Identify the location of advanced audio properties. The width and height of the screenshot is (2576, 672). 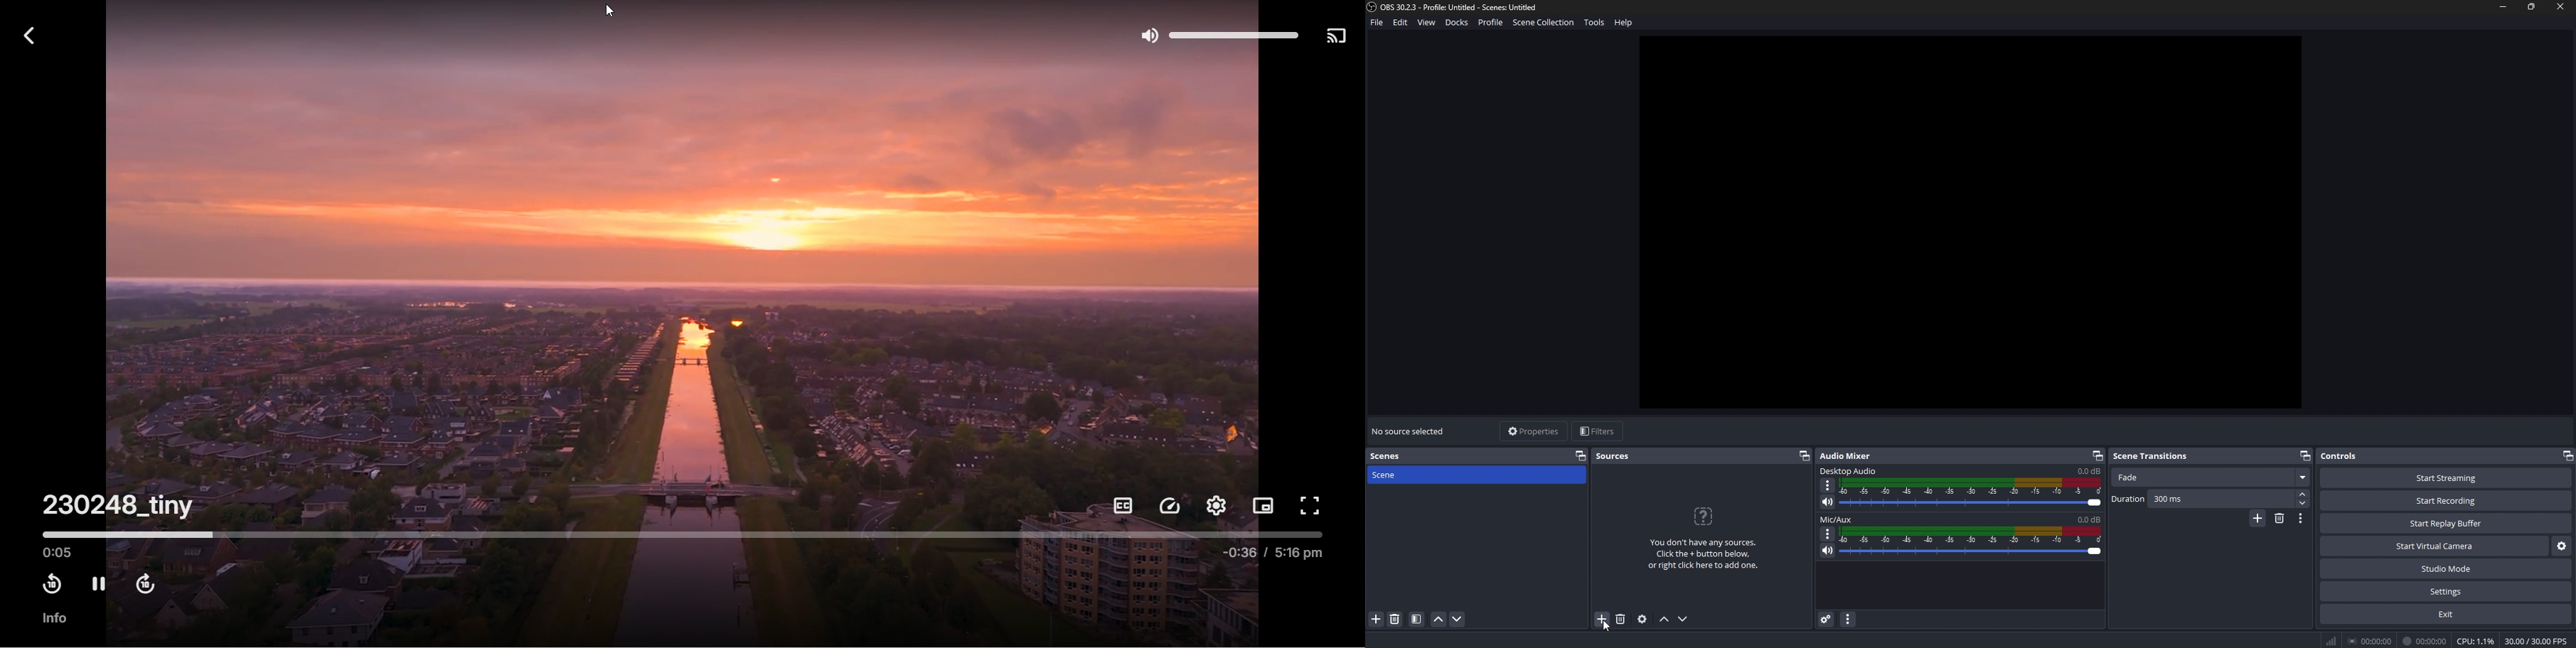
(1826, 618).